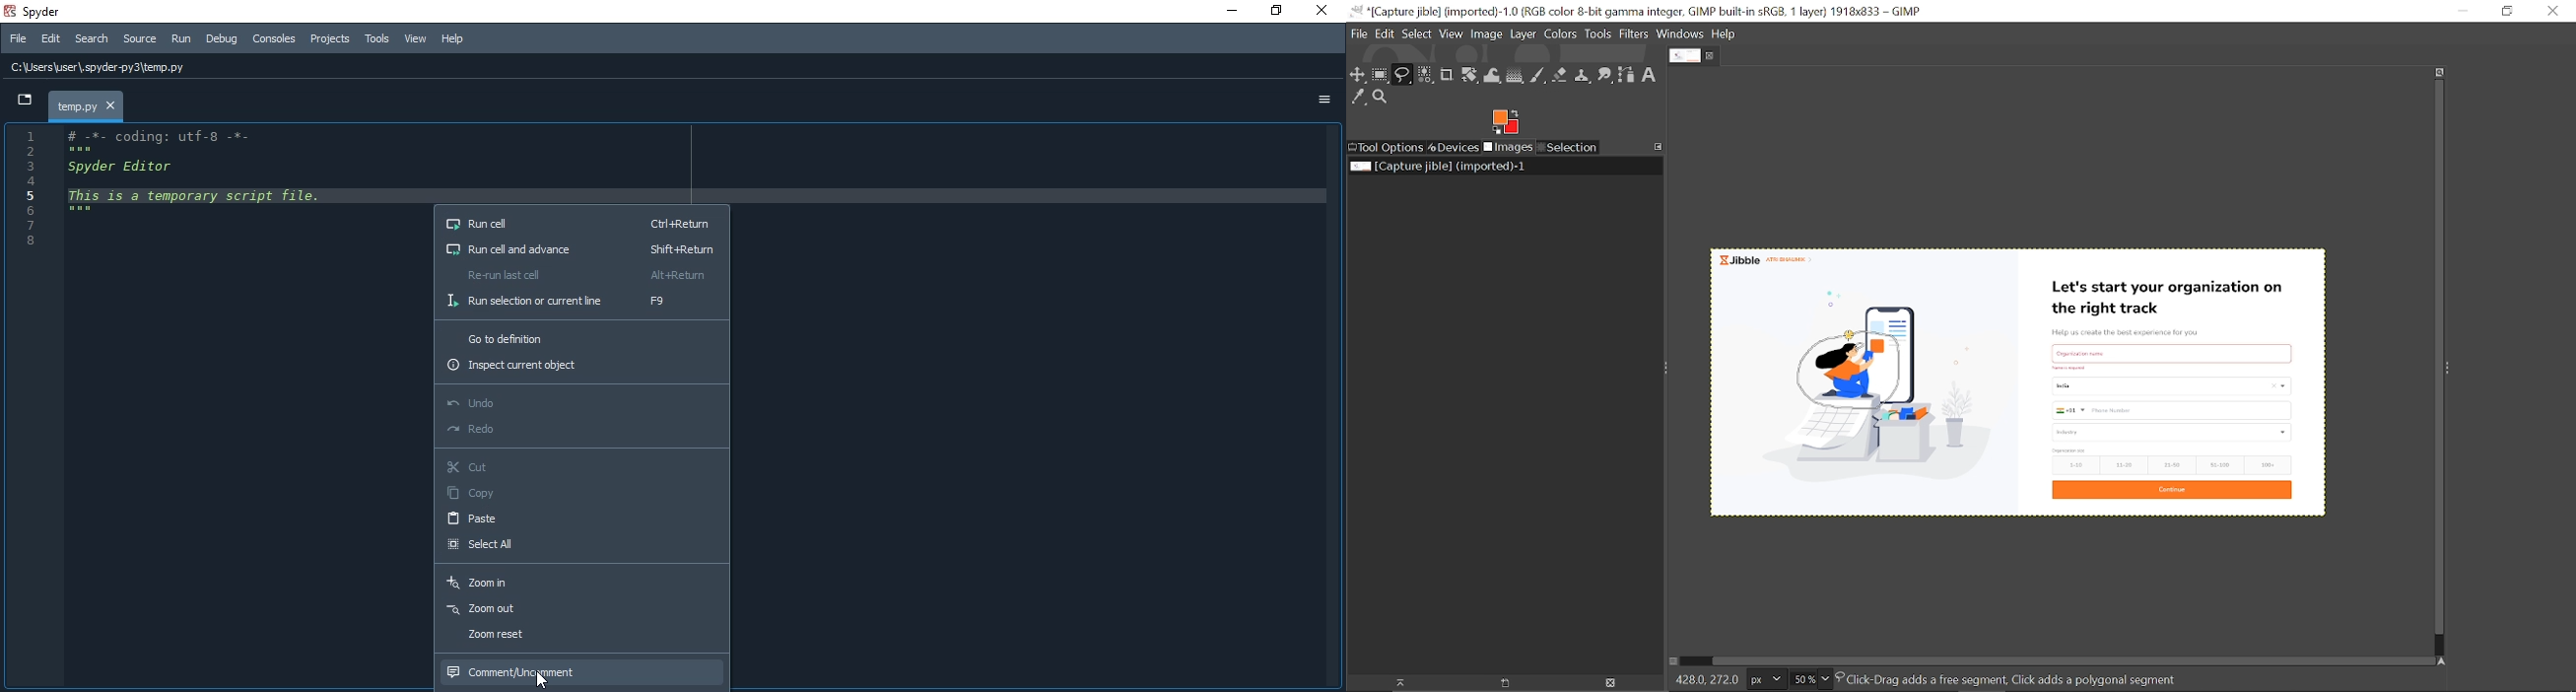 This screenshot has height=700, width=2576. I want to click on minimise, so click(1225, 13).